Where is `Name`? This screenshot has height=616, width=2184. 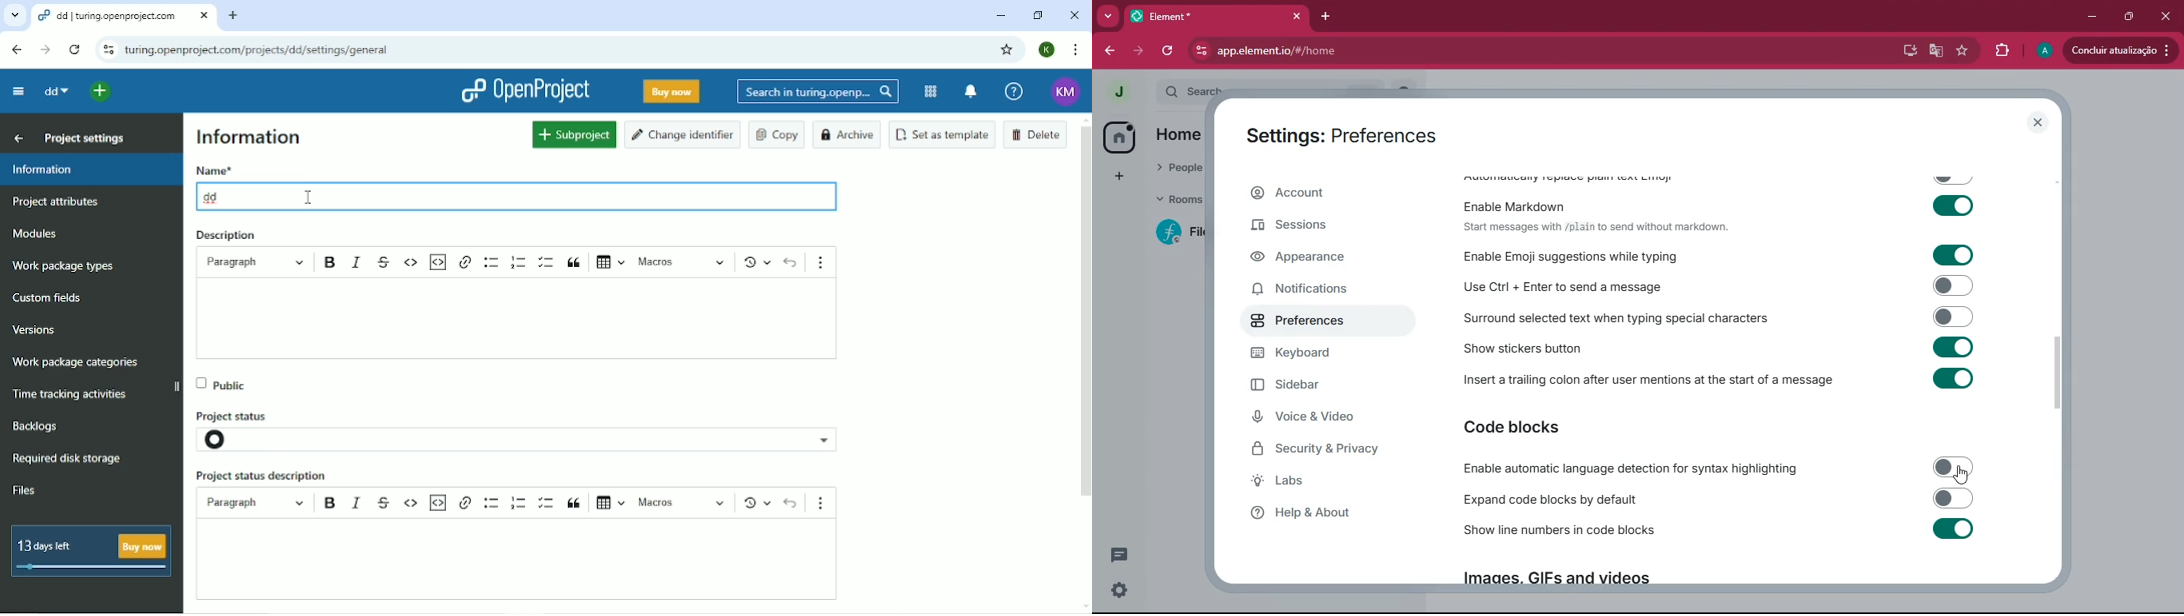 Name is located at coordinates (214, 170).